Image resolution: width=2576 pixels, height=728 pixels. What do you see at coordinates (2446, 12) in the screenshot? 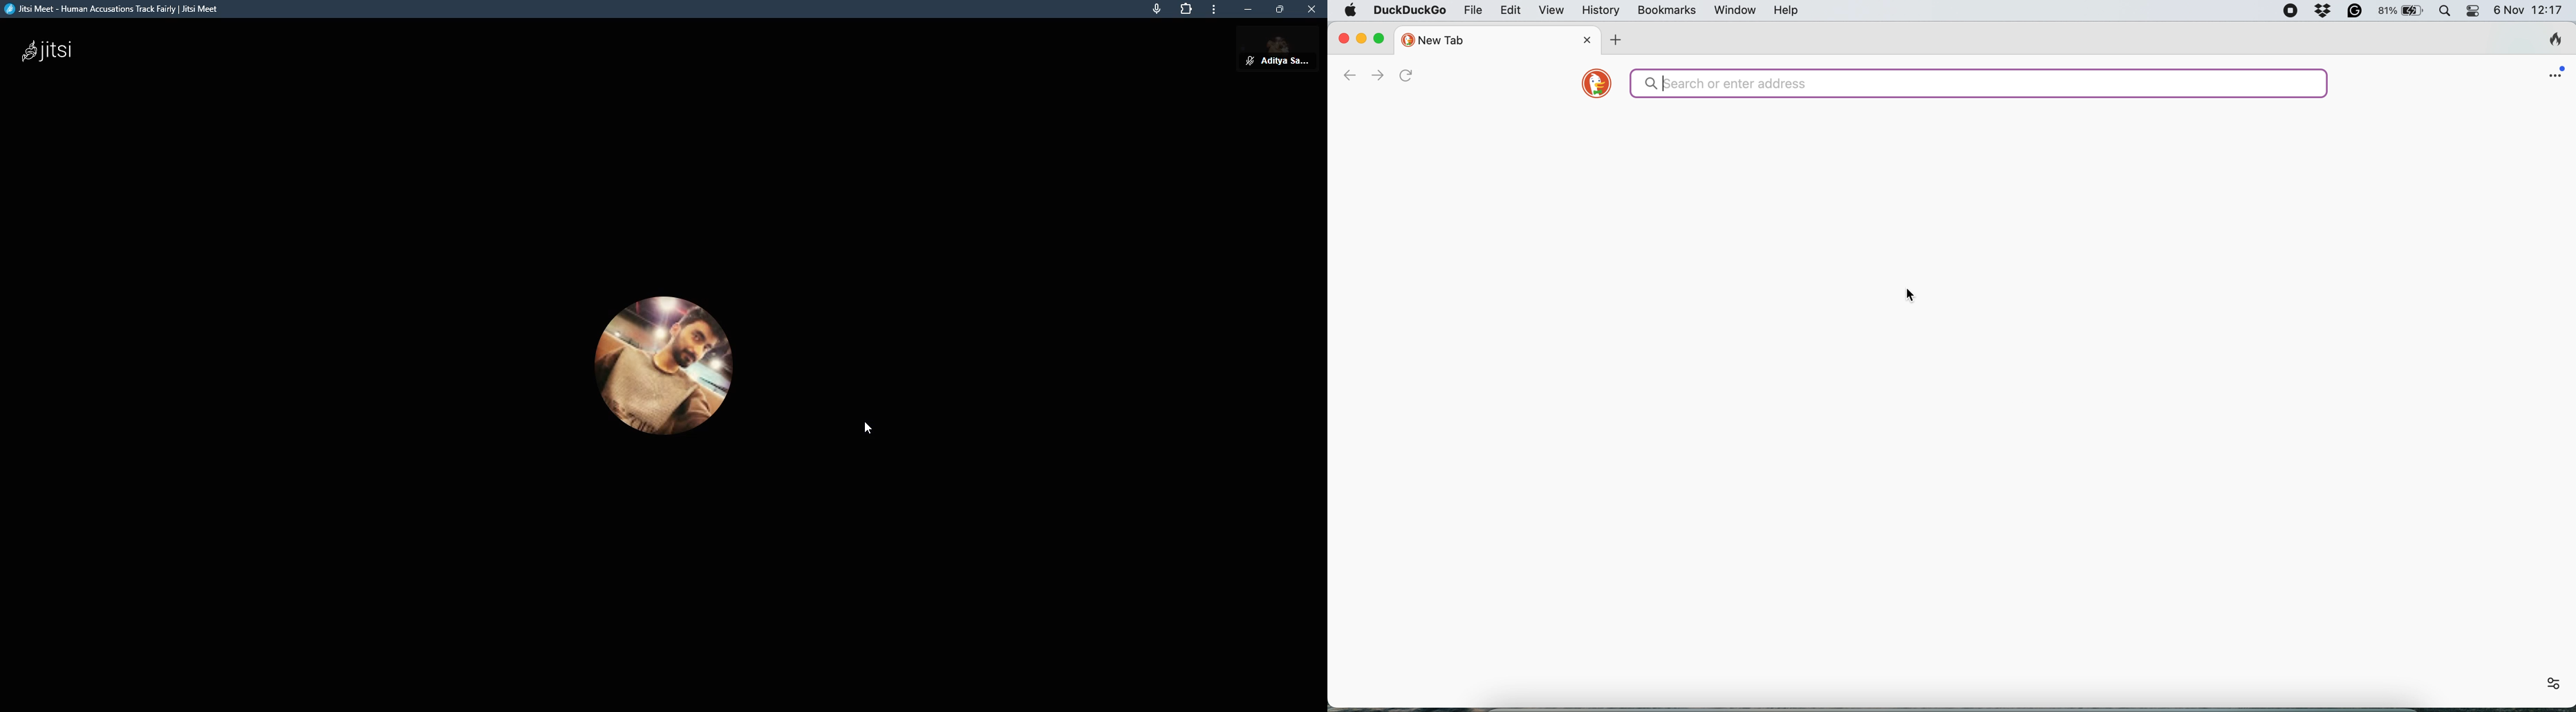
I see `spotlight search` at bounding box center [2446, 12].